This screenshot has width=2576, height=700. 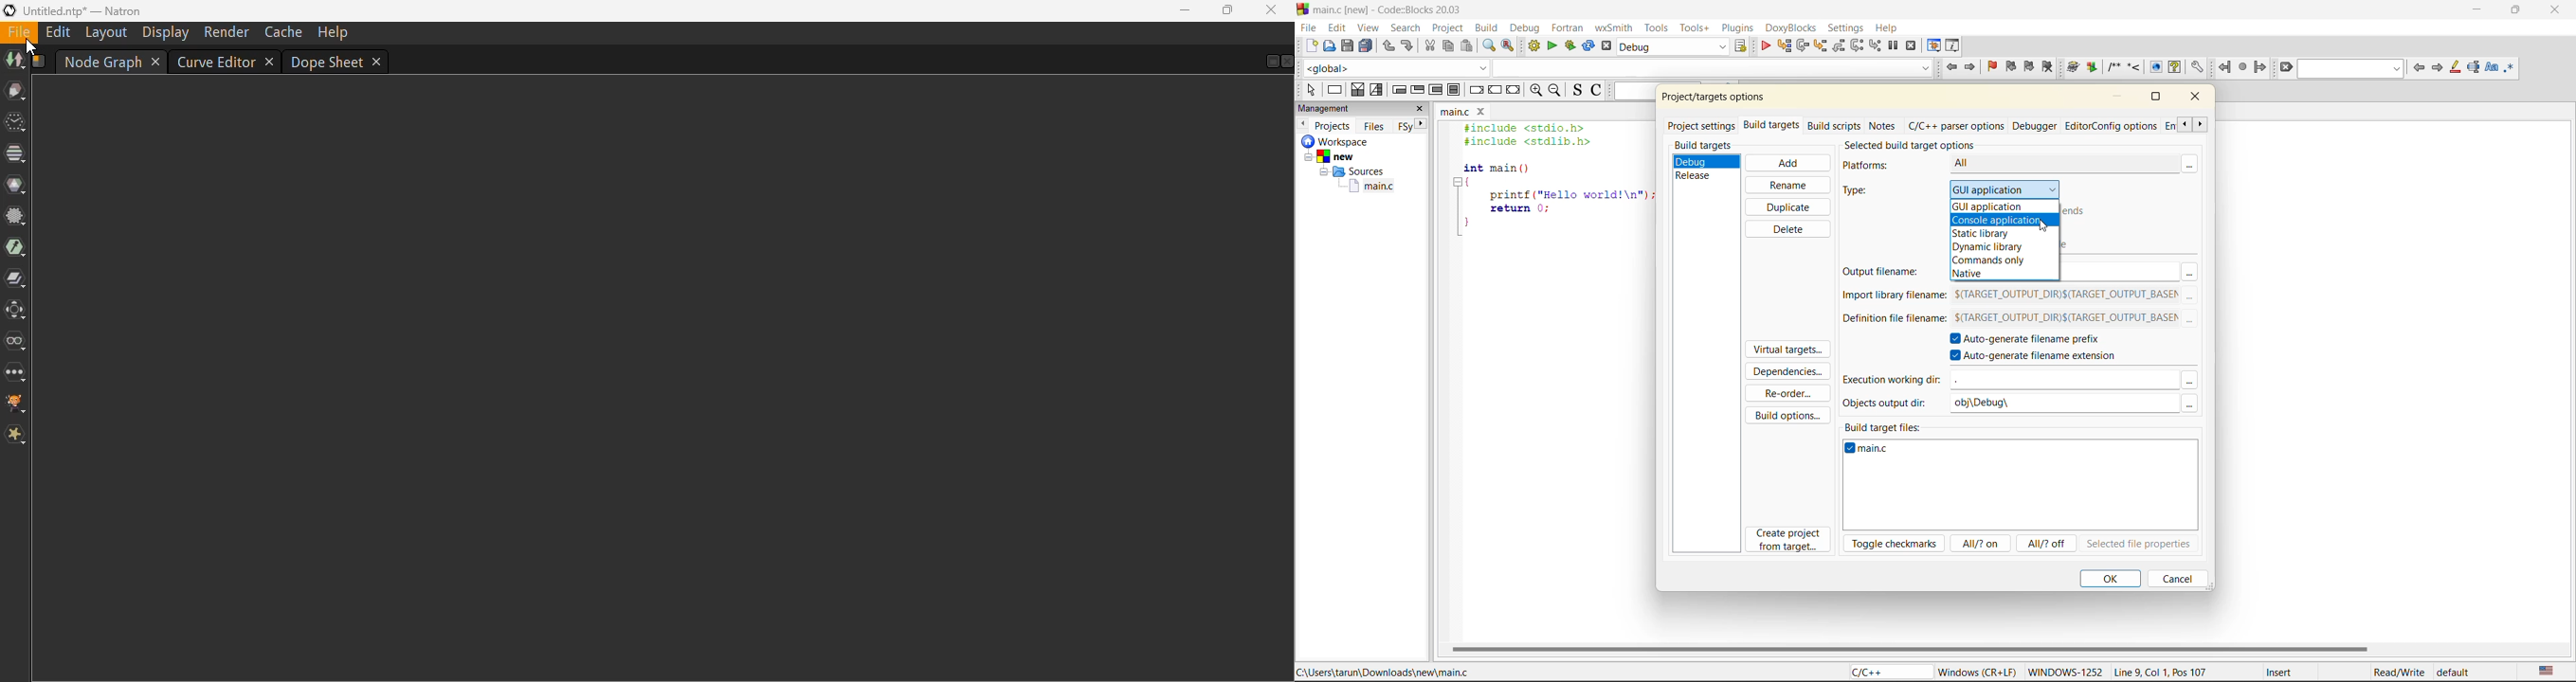 What do you see at coordinates (1995, 66) in the screenshot?
I see `toggle bookmark` at bounding box center [1995, 66].